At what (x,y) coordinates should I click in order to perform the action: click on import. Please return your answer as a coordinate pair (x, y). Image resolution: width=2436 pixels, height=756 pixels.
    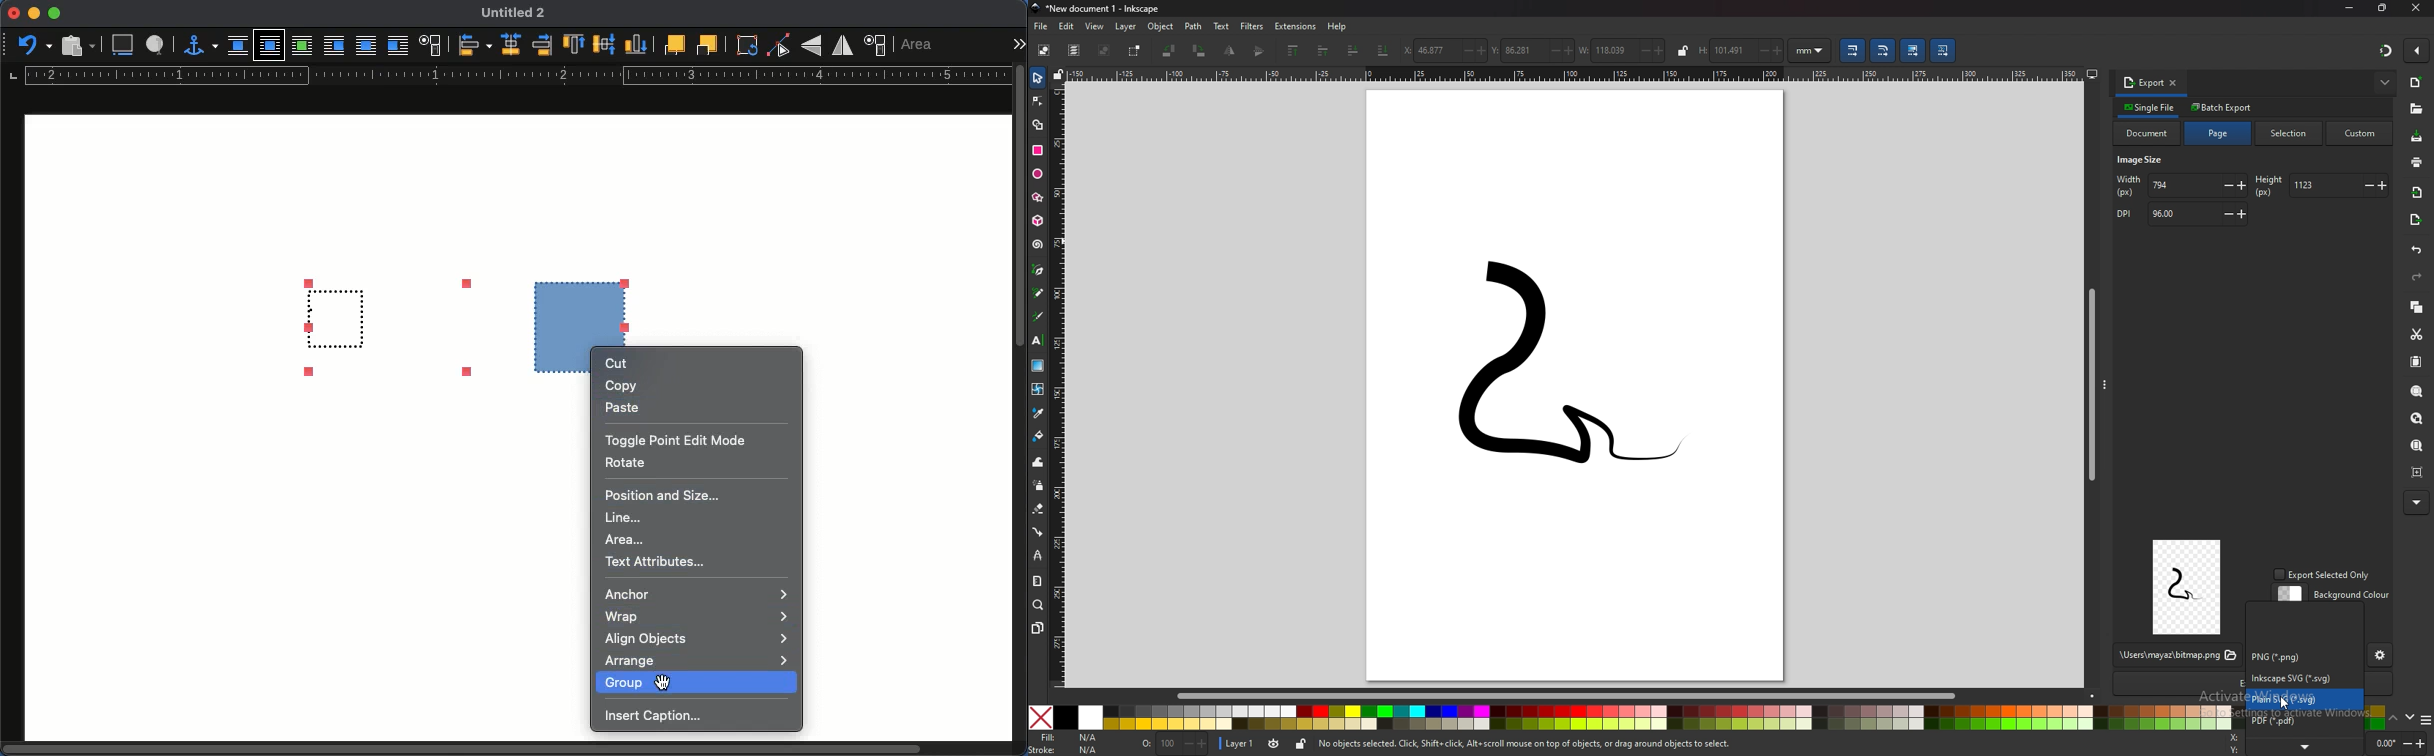
    Looking at the image, I should click on (2418, 193).